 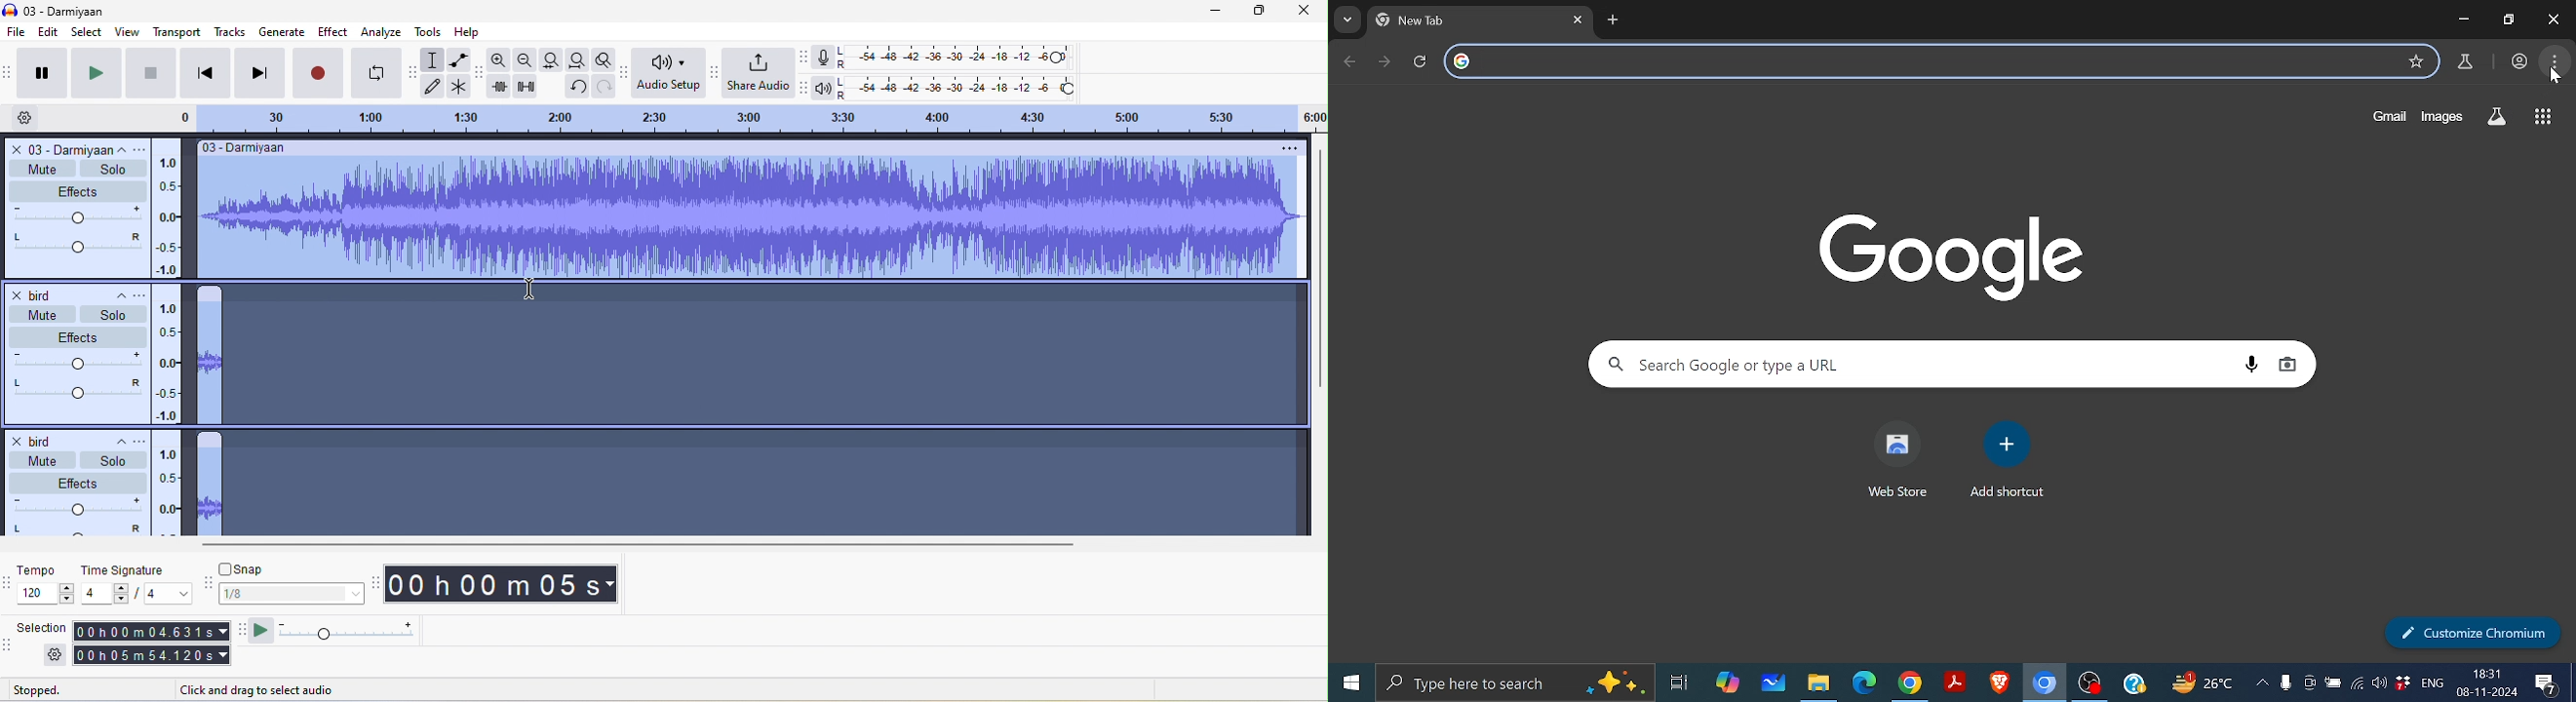 What do you see at coordinates (123, 150) in the screenshot?
I see `collapse` at bounding box center [123, 150].